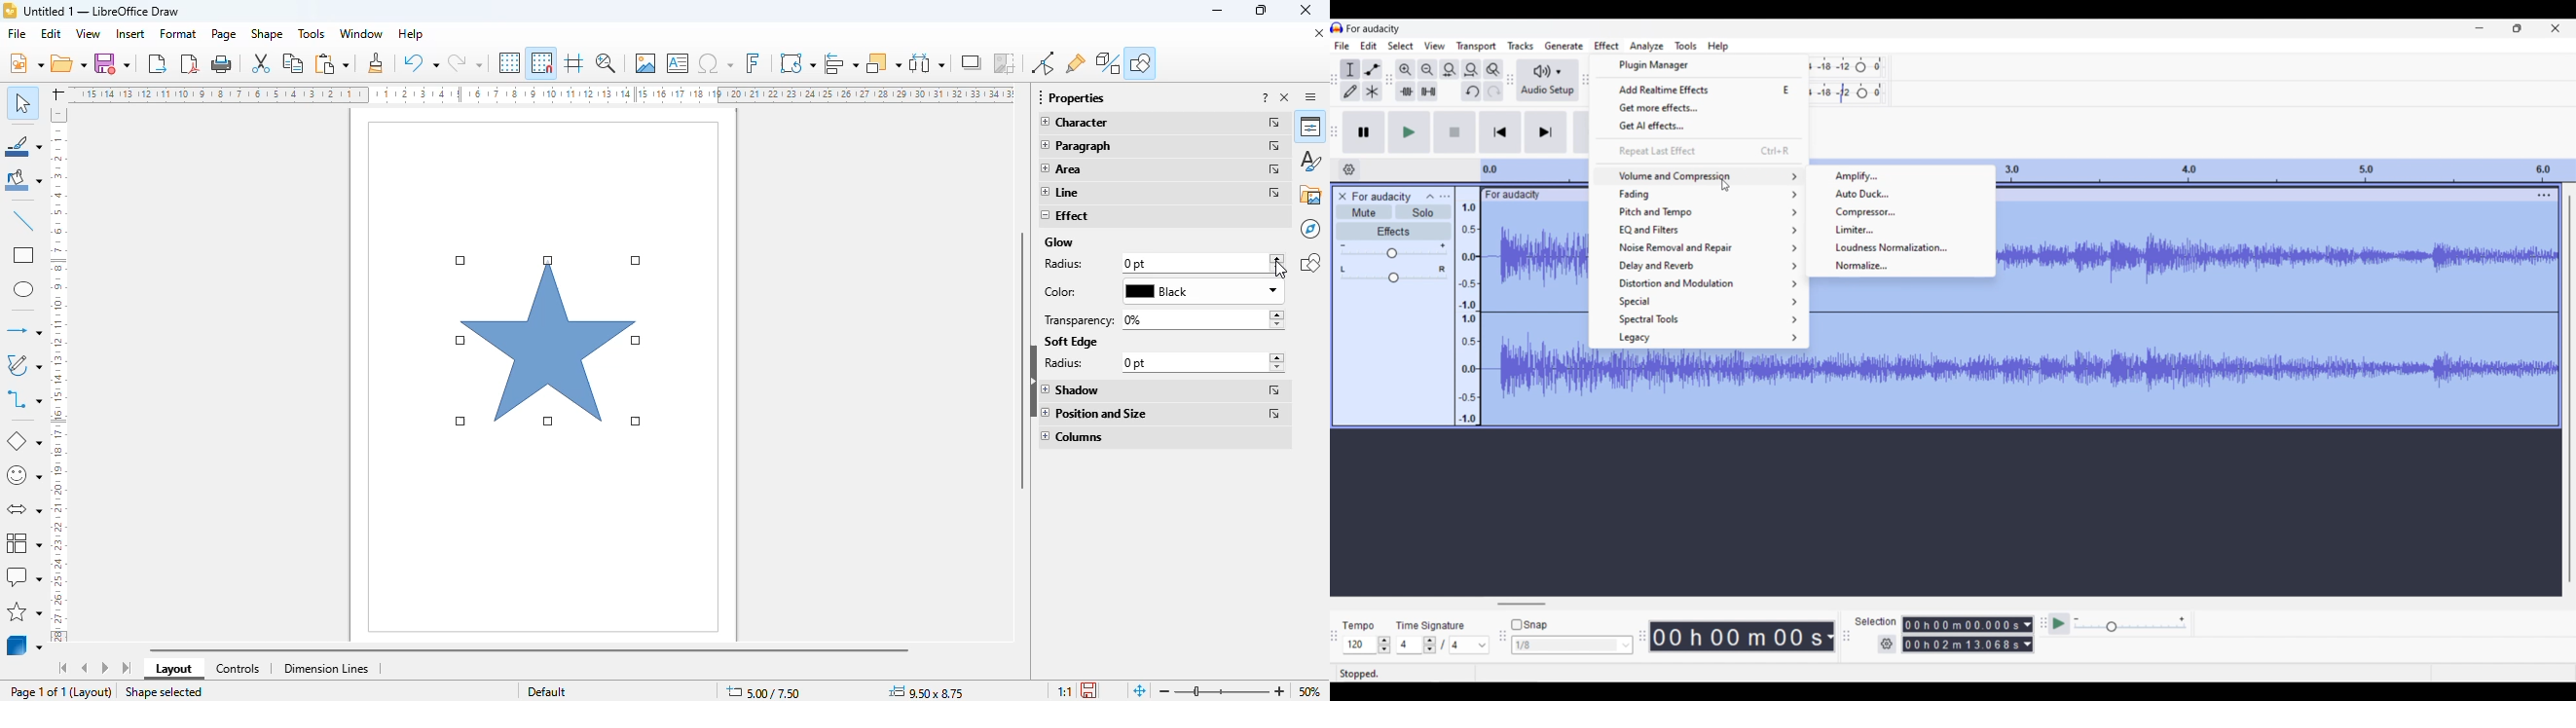 The image size is (2576, 728). Describe the element at coordinates (1170, 263) in the screenshot. I see `o pt` at that location.